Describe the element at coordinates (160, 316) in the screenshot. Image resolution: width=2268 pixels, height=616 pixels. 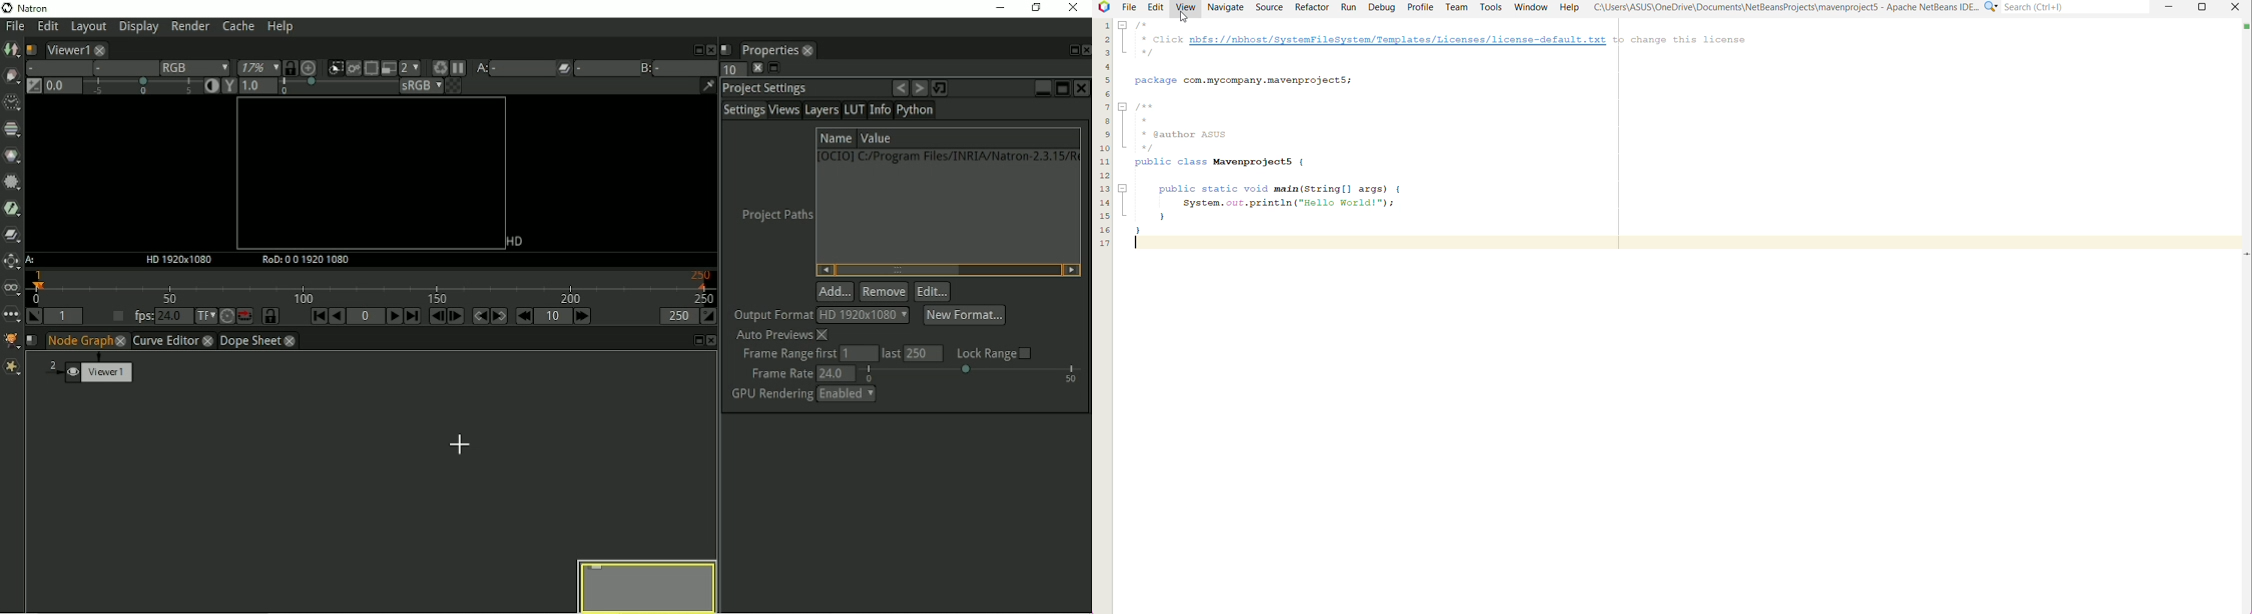
I see `fps` at that location.